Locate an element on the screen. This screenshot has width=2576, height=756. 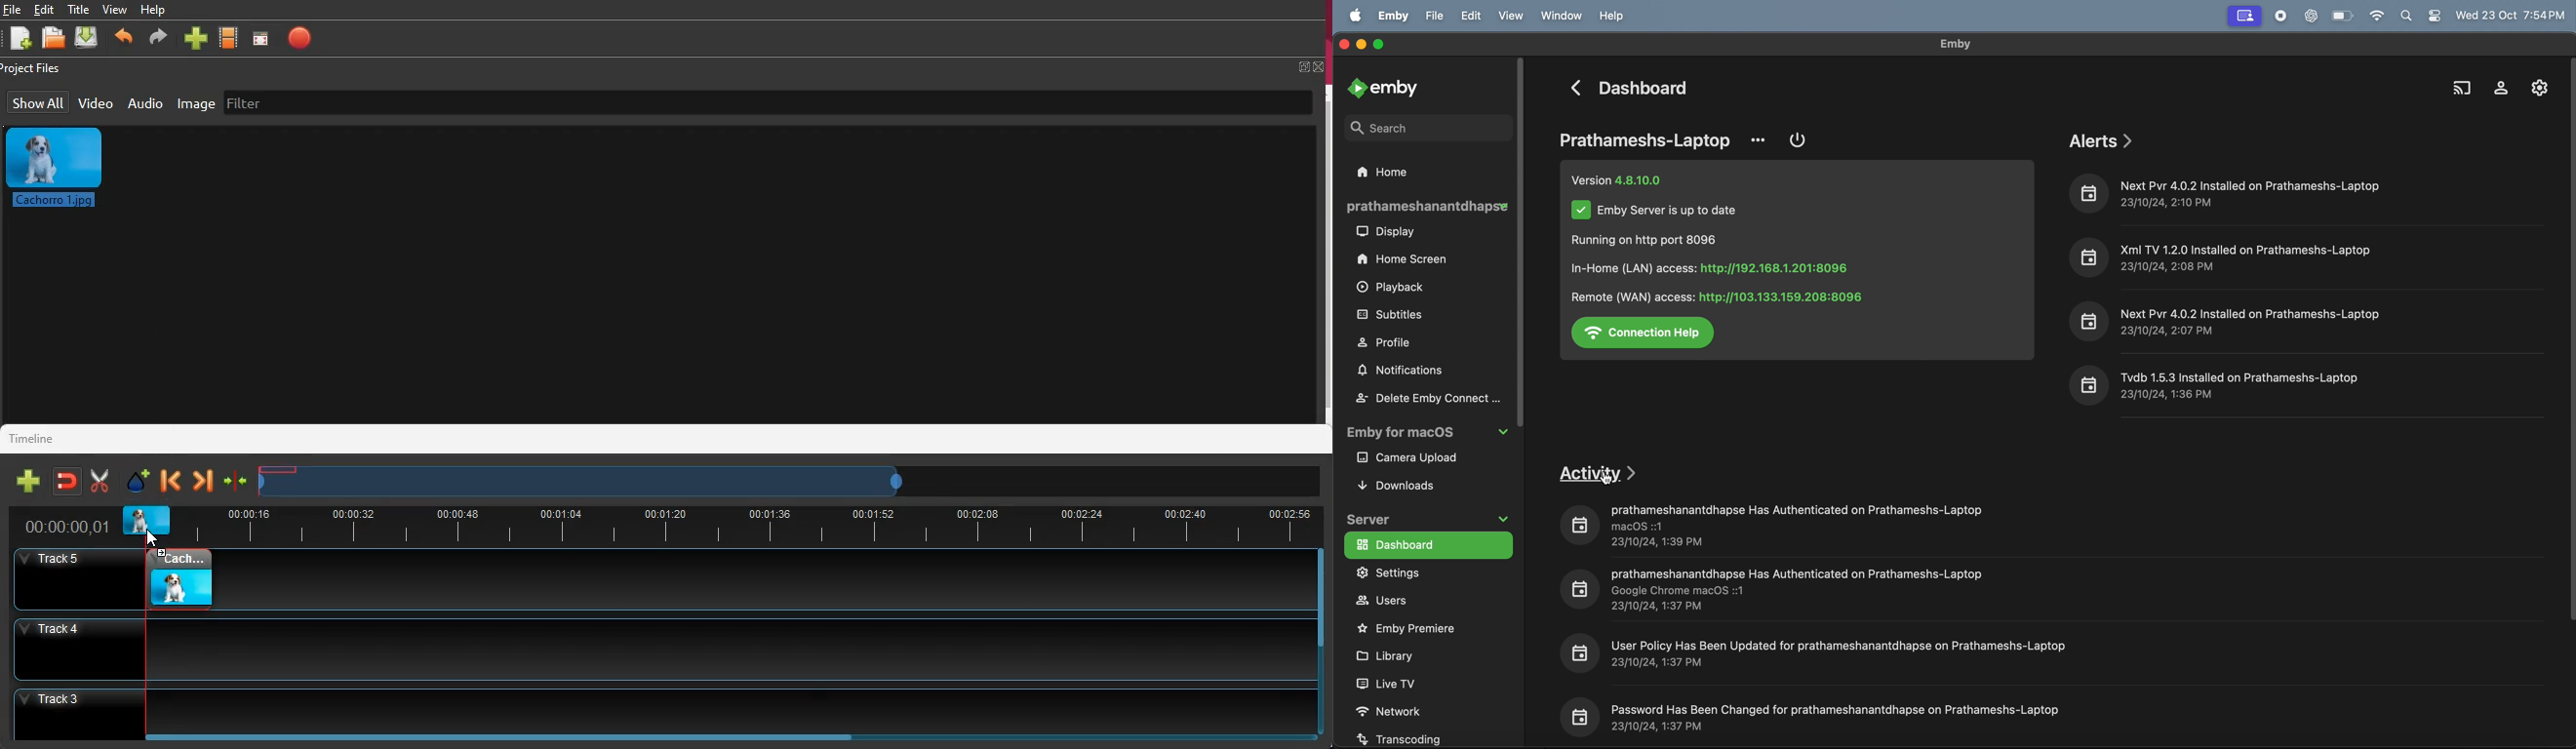
join is located at coordinates (68, 481).